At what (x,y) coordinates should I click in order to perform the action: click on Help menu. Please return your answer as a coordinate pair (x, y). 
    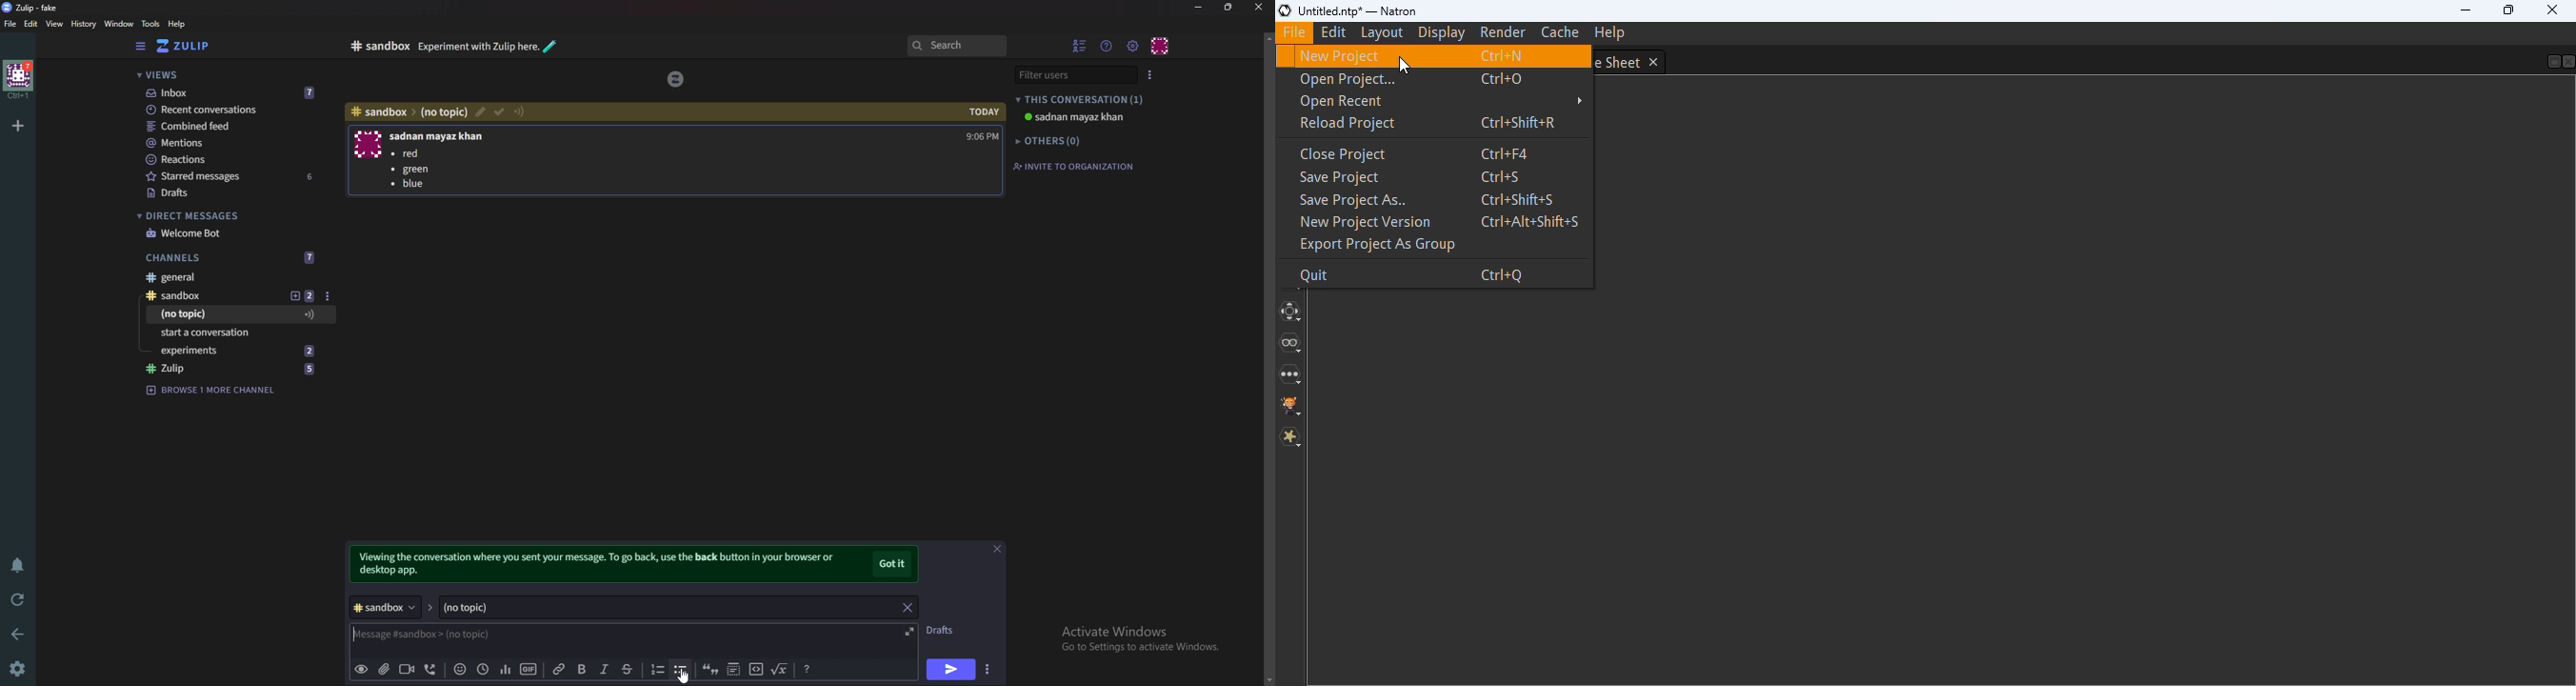
    Looking at the image, I should click on (1108, 45).